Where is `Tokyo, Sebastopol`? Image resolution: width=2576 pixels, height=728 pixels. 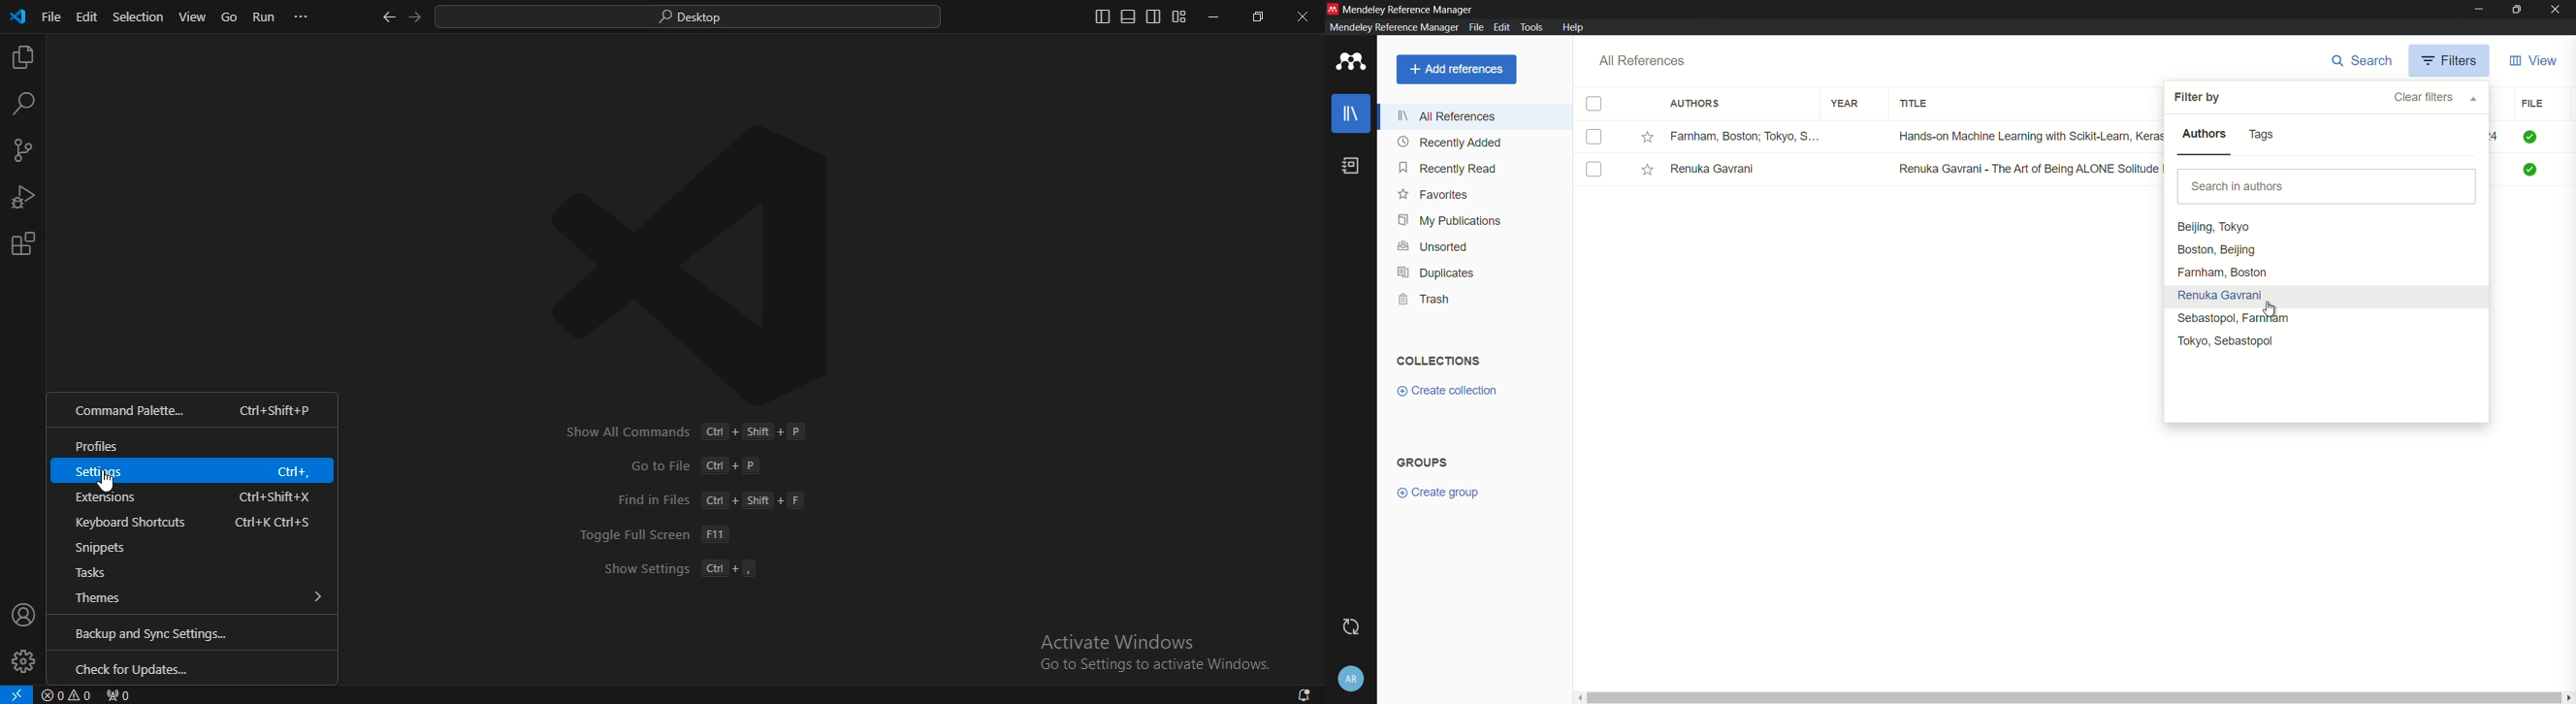 Tokyo, Sebastopol is located at coordinates (2236, 343).